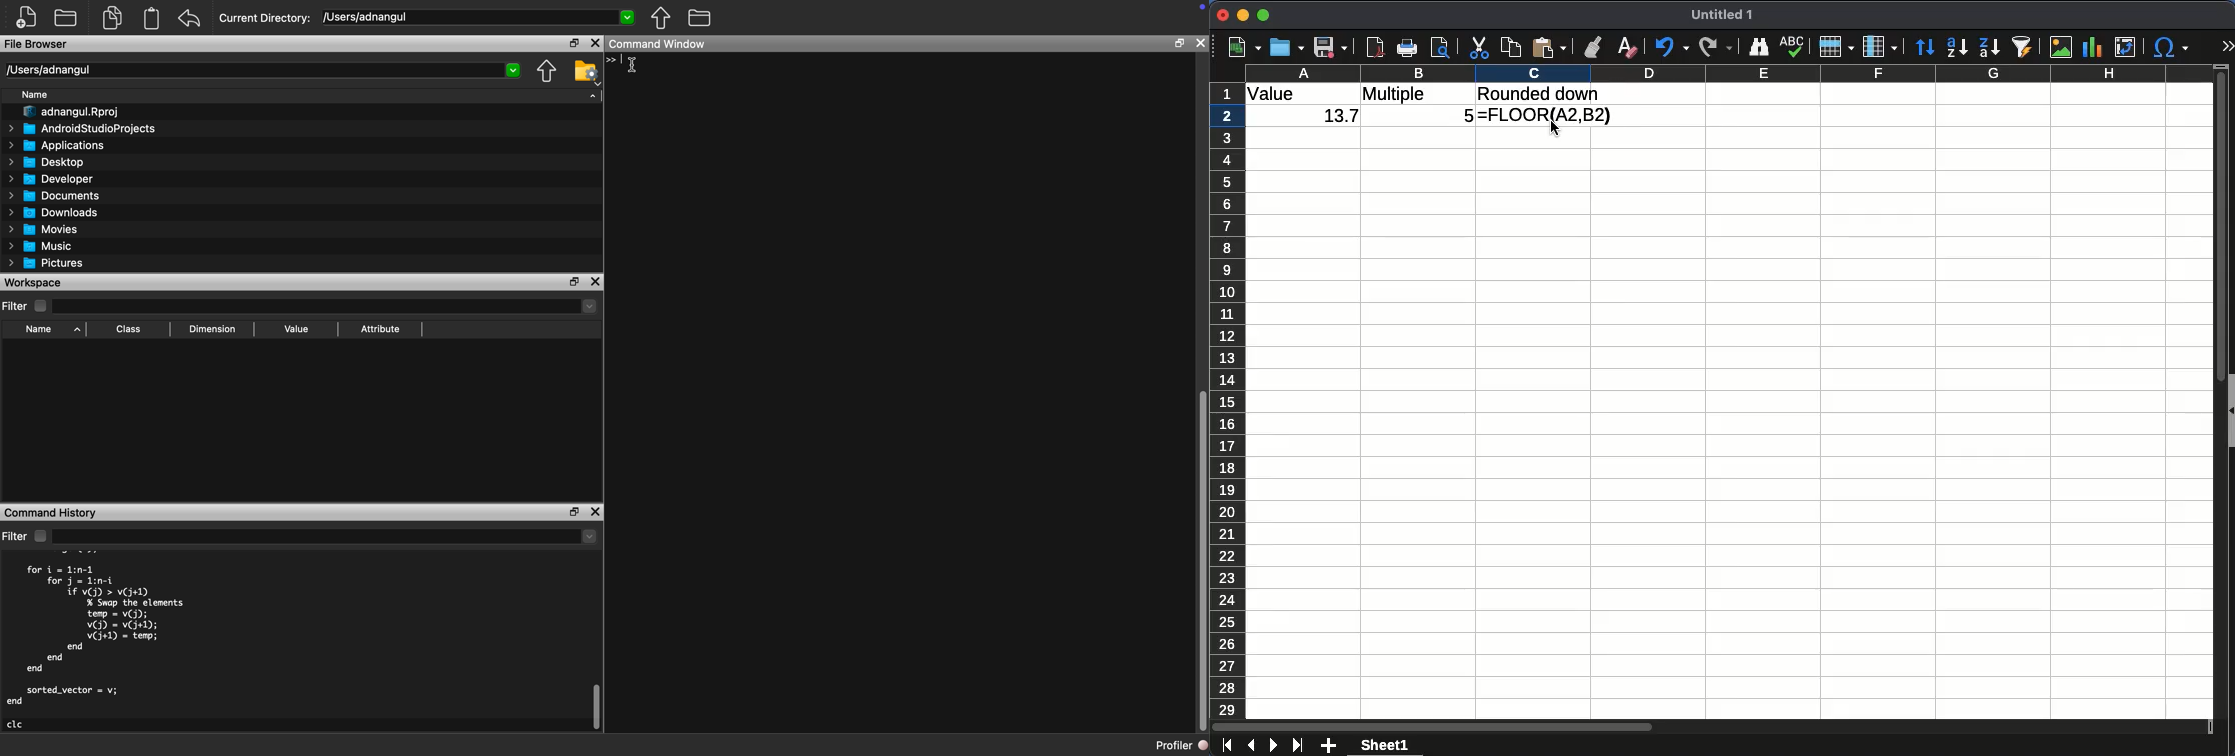 Image resolution: width=2240 pixels, height=756 pixels. What do you see at coordinates (47, 163) in the screenshot?
I see `Desktop` at bounding box center [47, 163].